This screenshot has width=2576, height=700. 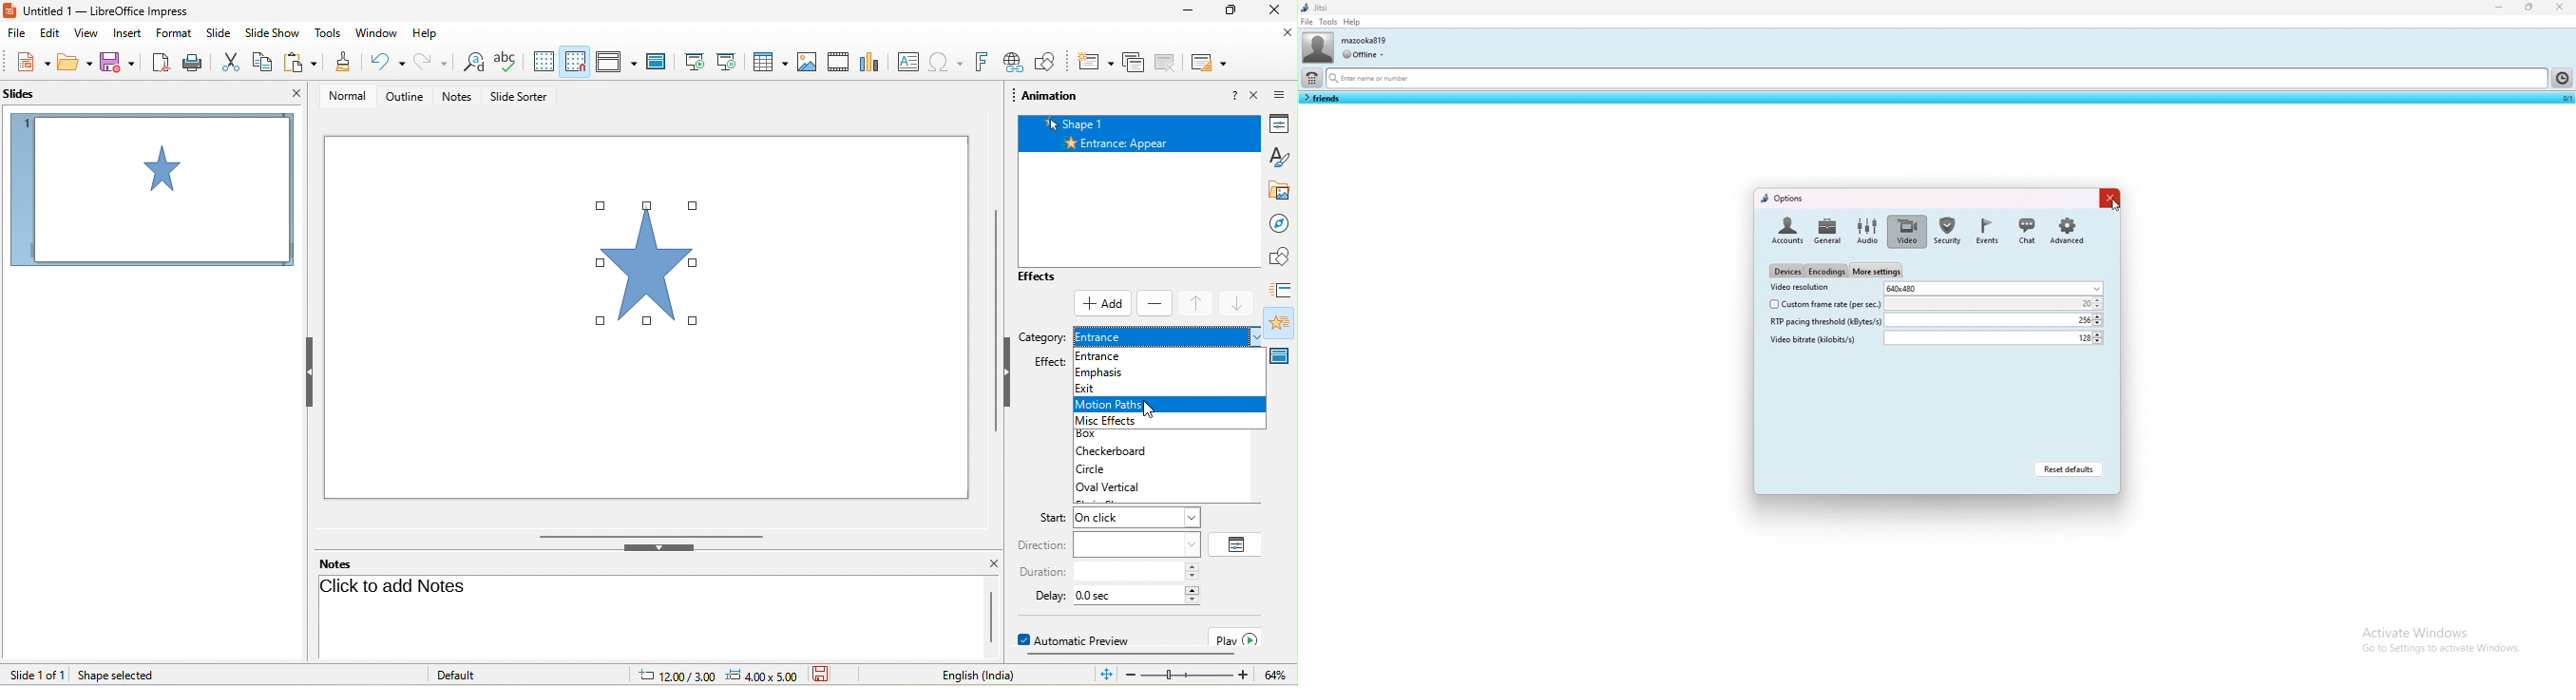 I want to click on slide layout, so click(x=1210, y=64).